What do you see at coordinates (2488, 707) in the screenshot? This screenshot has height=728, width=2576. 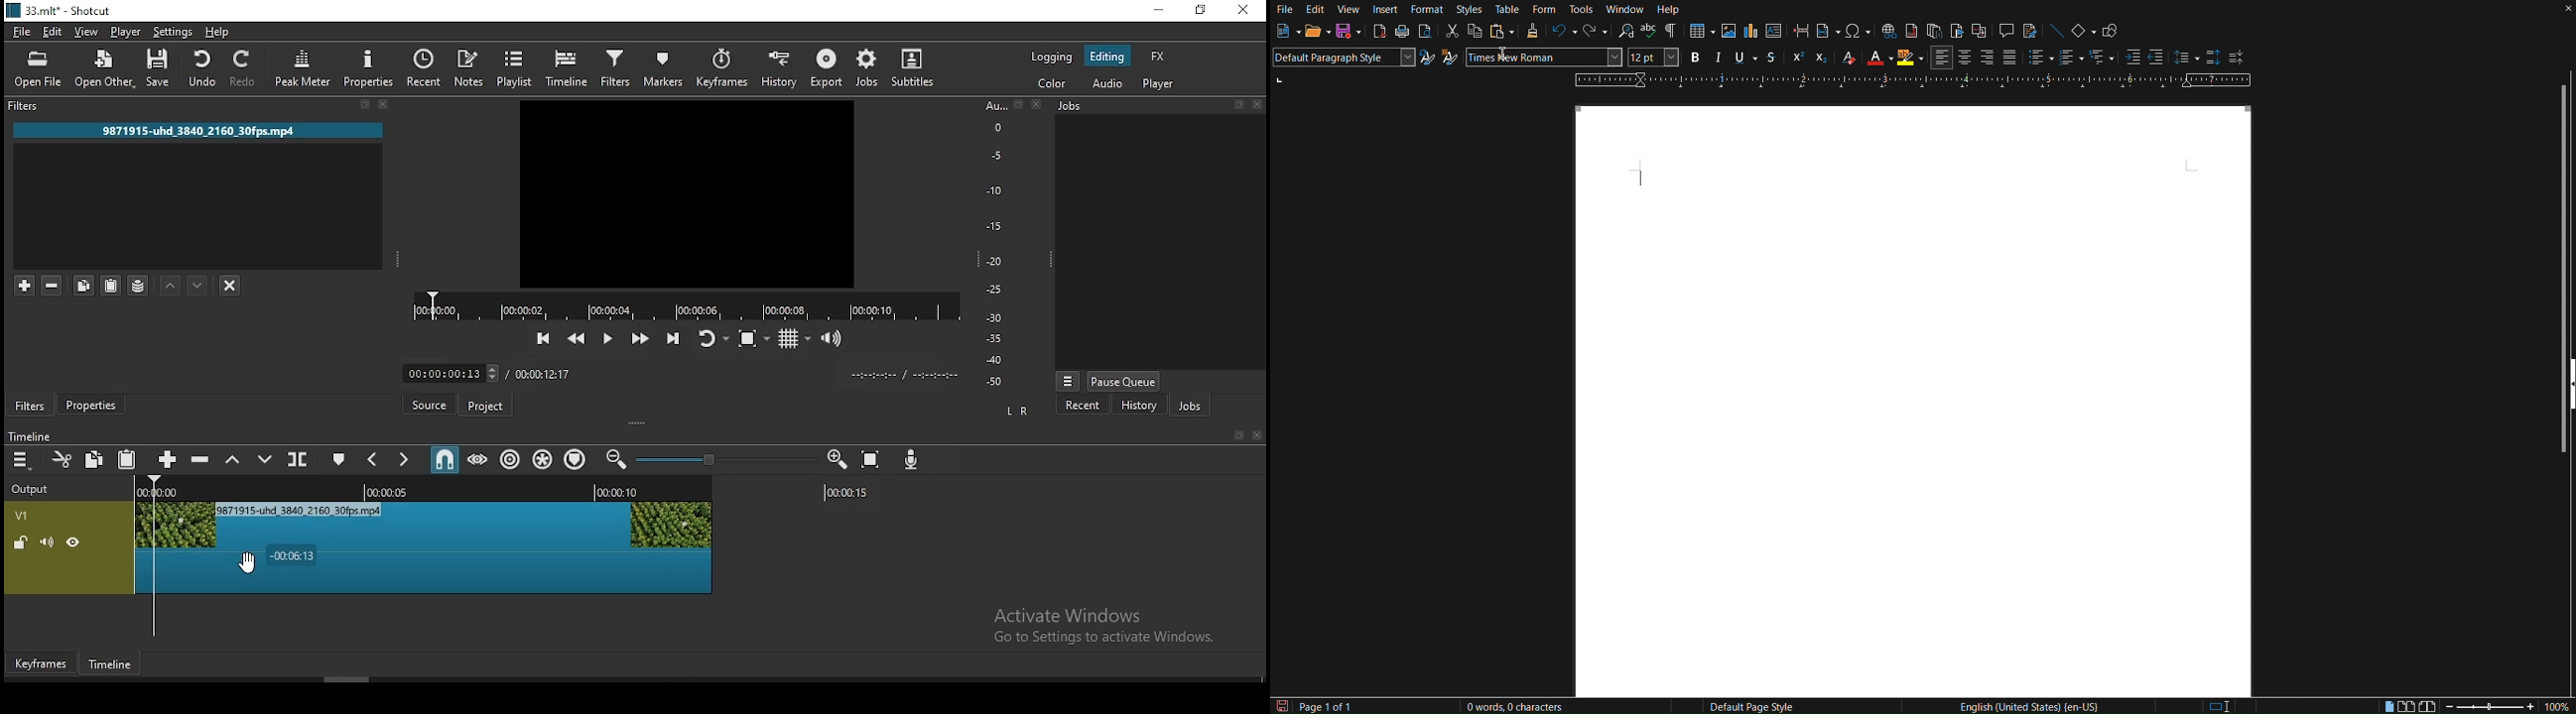 I see `Zoom slider` at bounding box center [2488, 707].